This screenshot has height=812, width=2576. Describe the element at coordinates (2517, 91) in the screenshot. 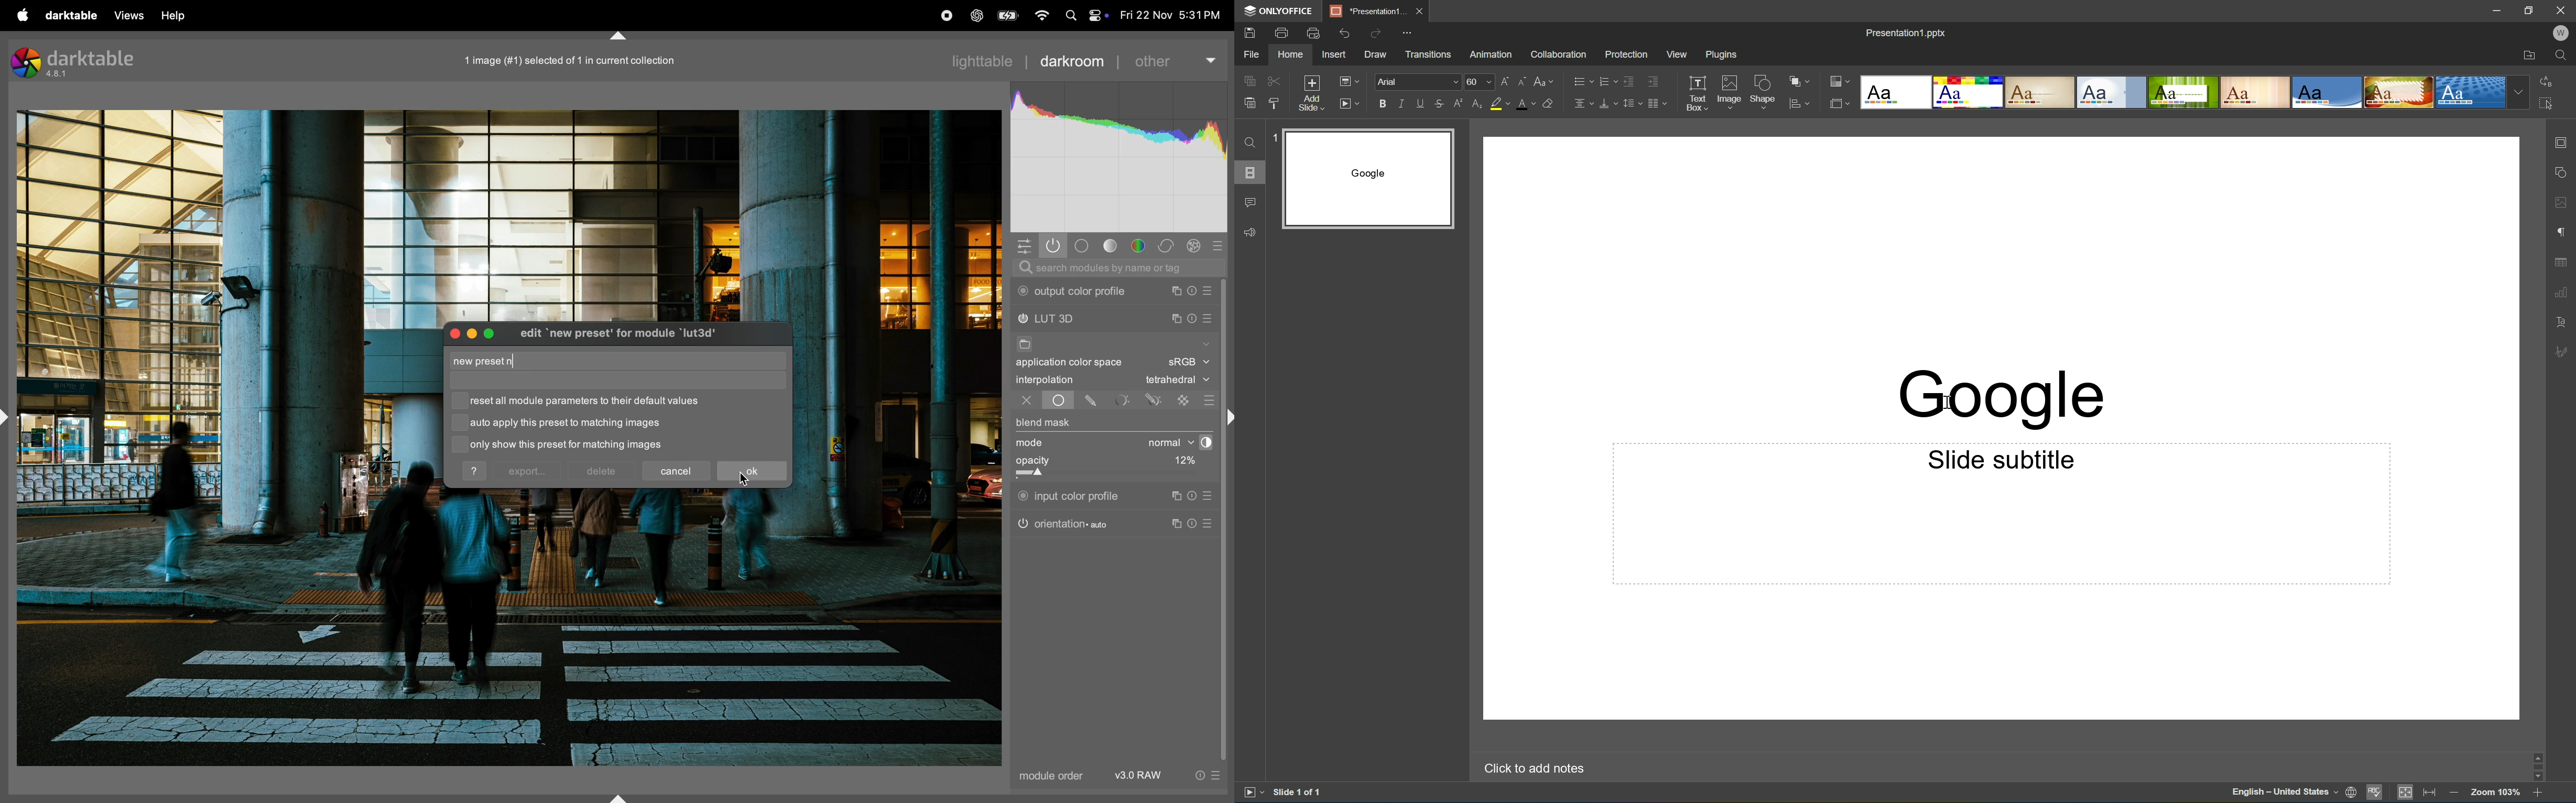

I see `Drop down` at that location.